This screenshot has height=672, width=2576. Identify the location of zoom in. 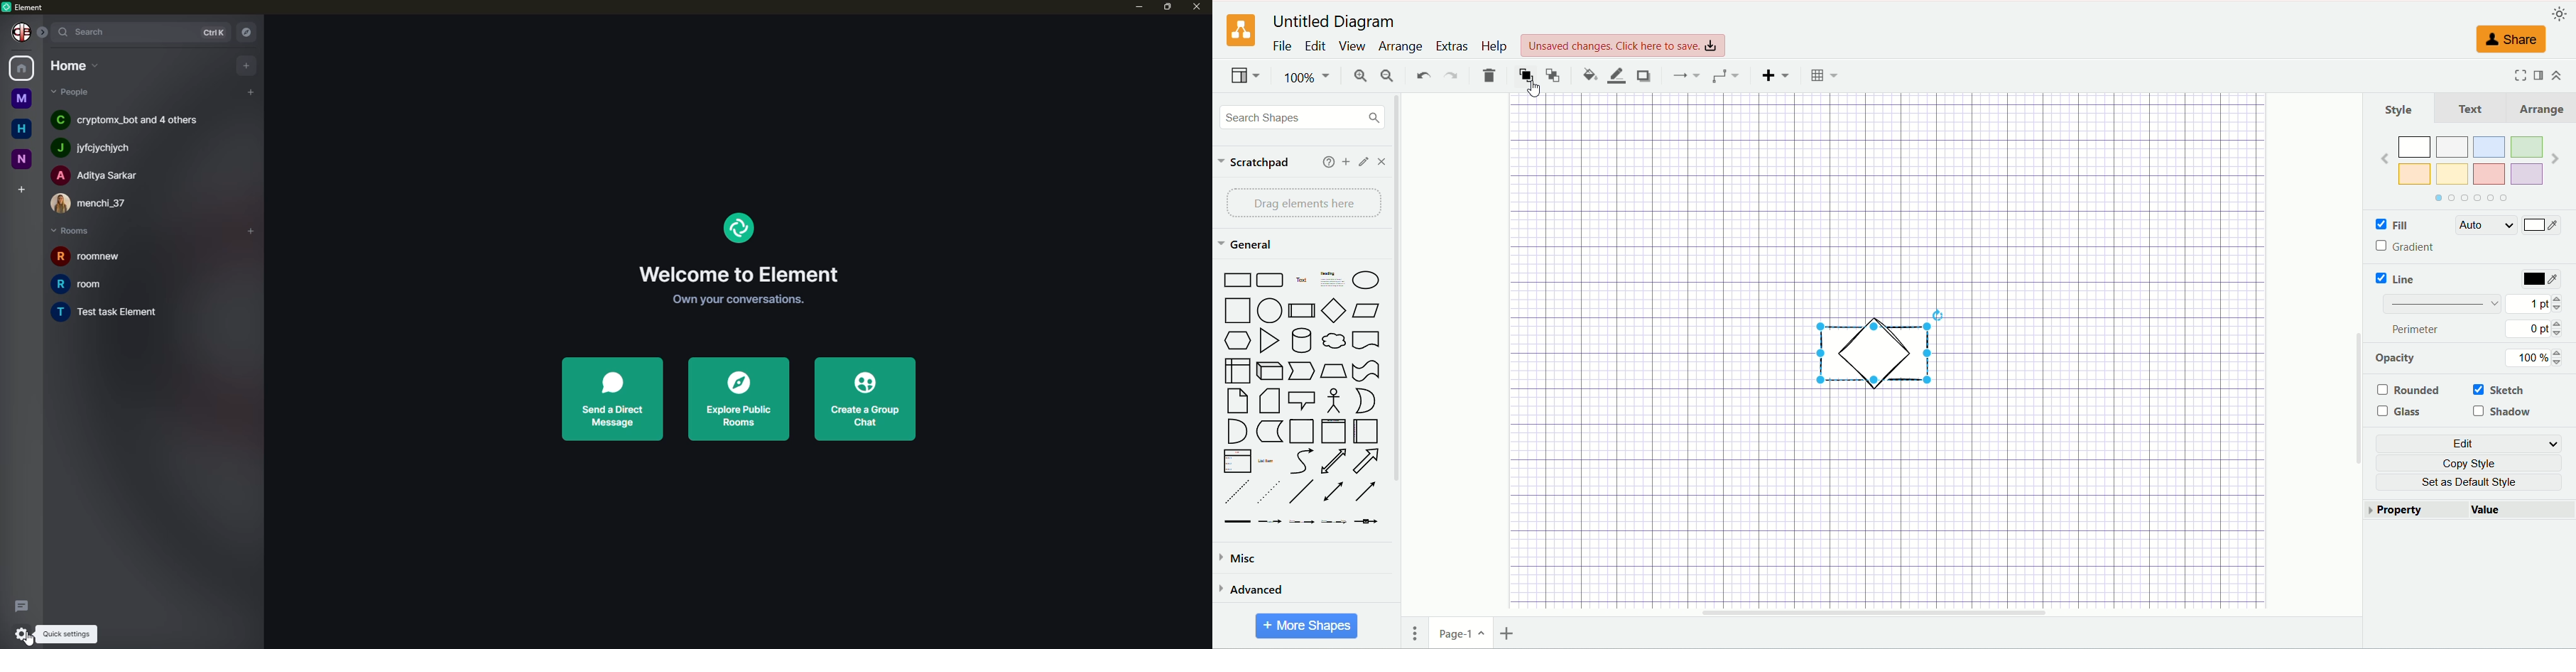
(1358, 75).